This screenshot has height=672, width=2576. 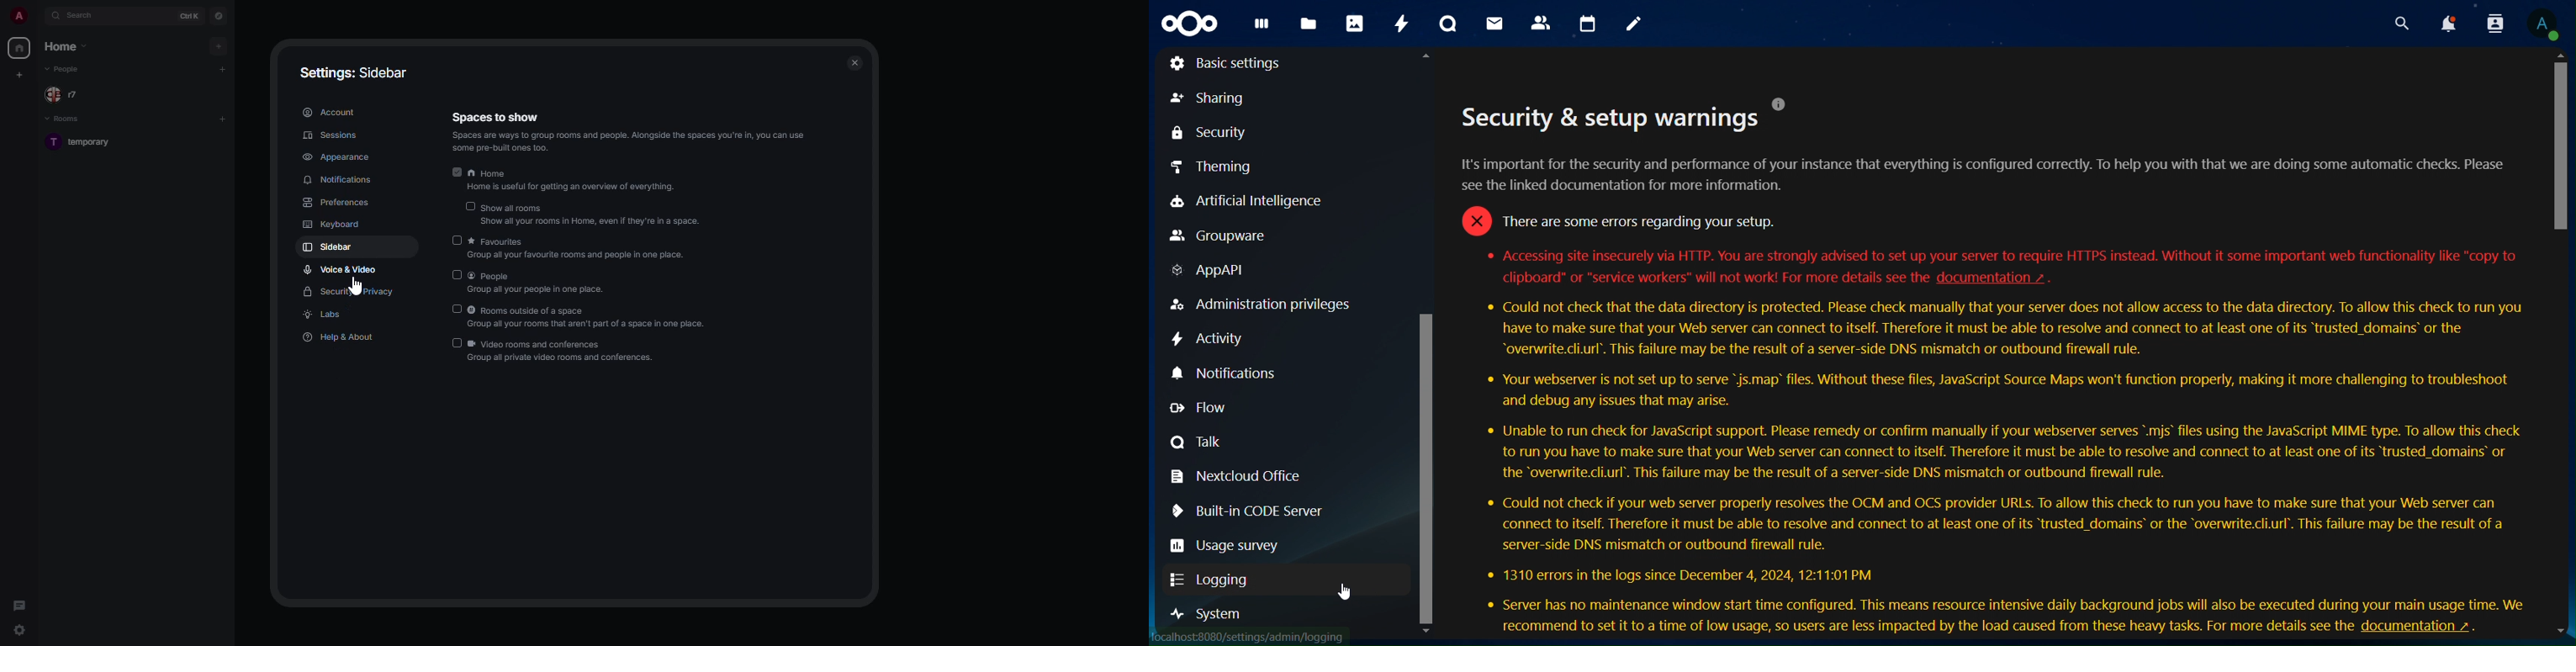 I want to click on administration privileges, so click(x=1268, y=306).